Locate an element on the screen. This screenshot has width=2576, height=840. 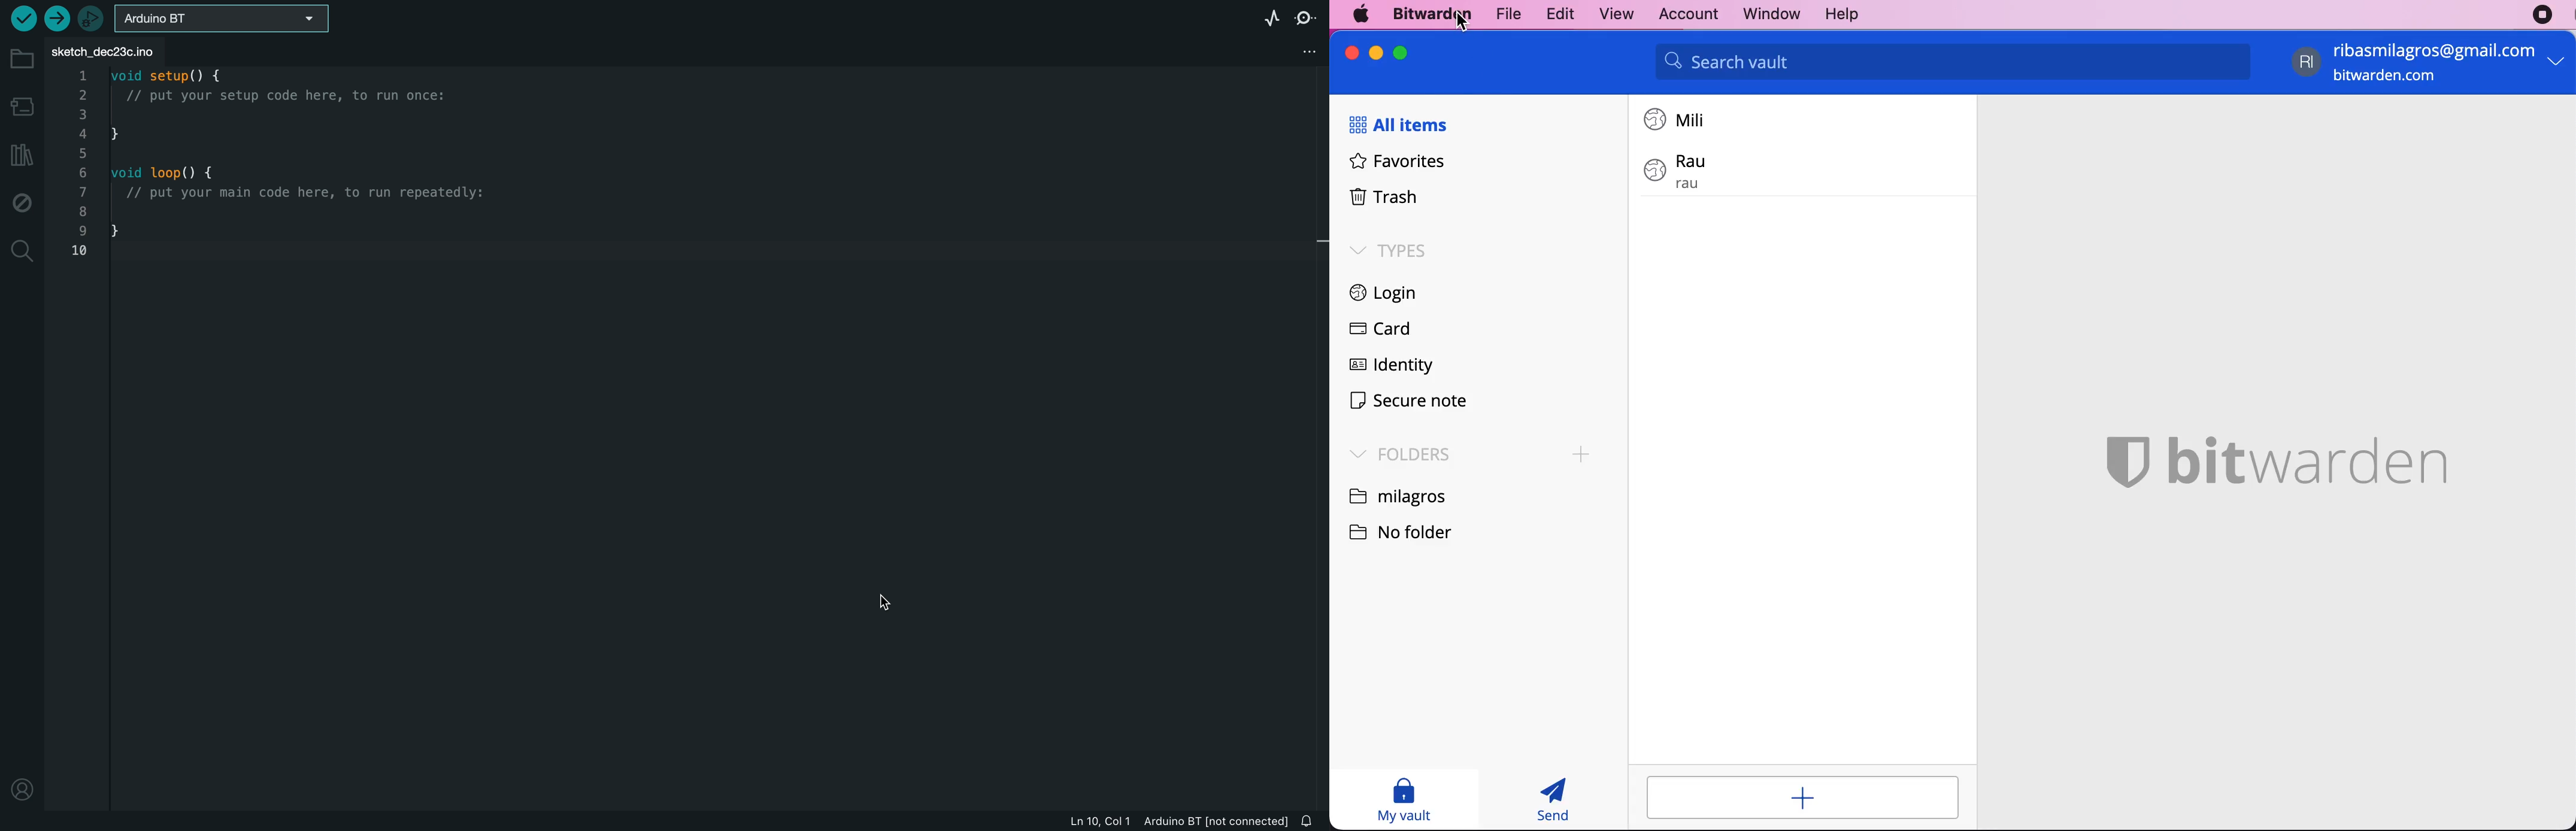
Cursor is located at coordinates (1462, 22).